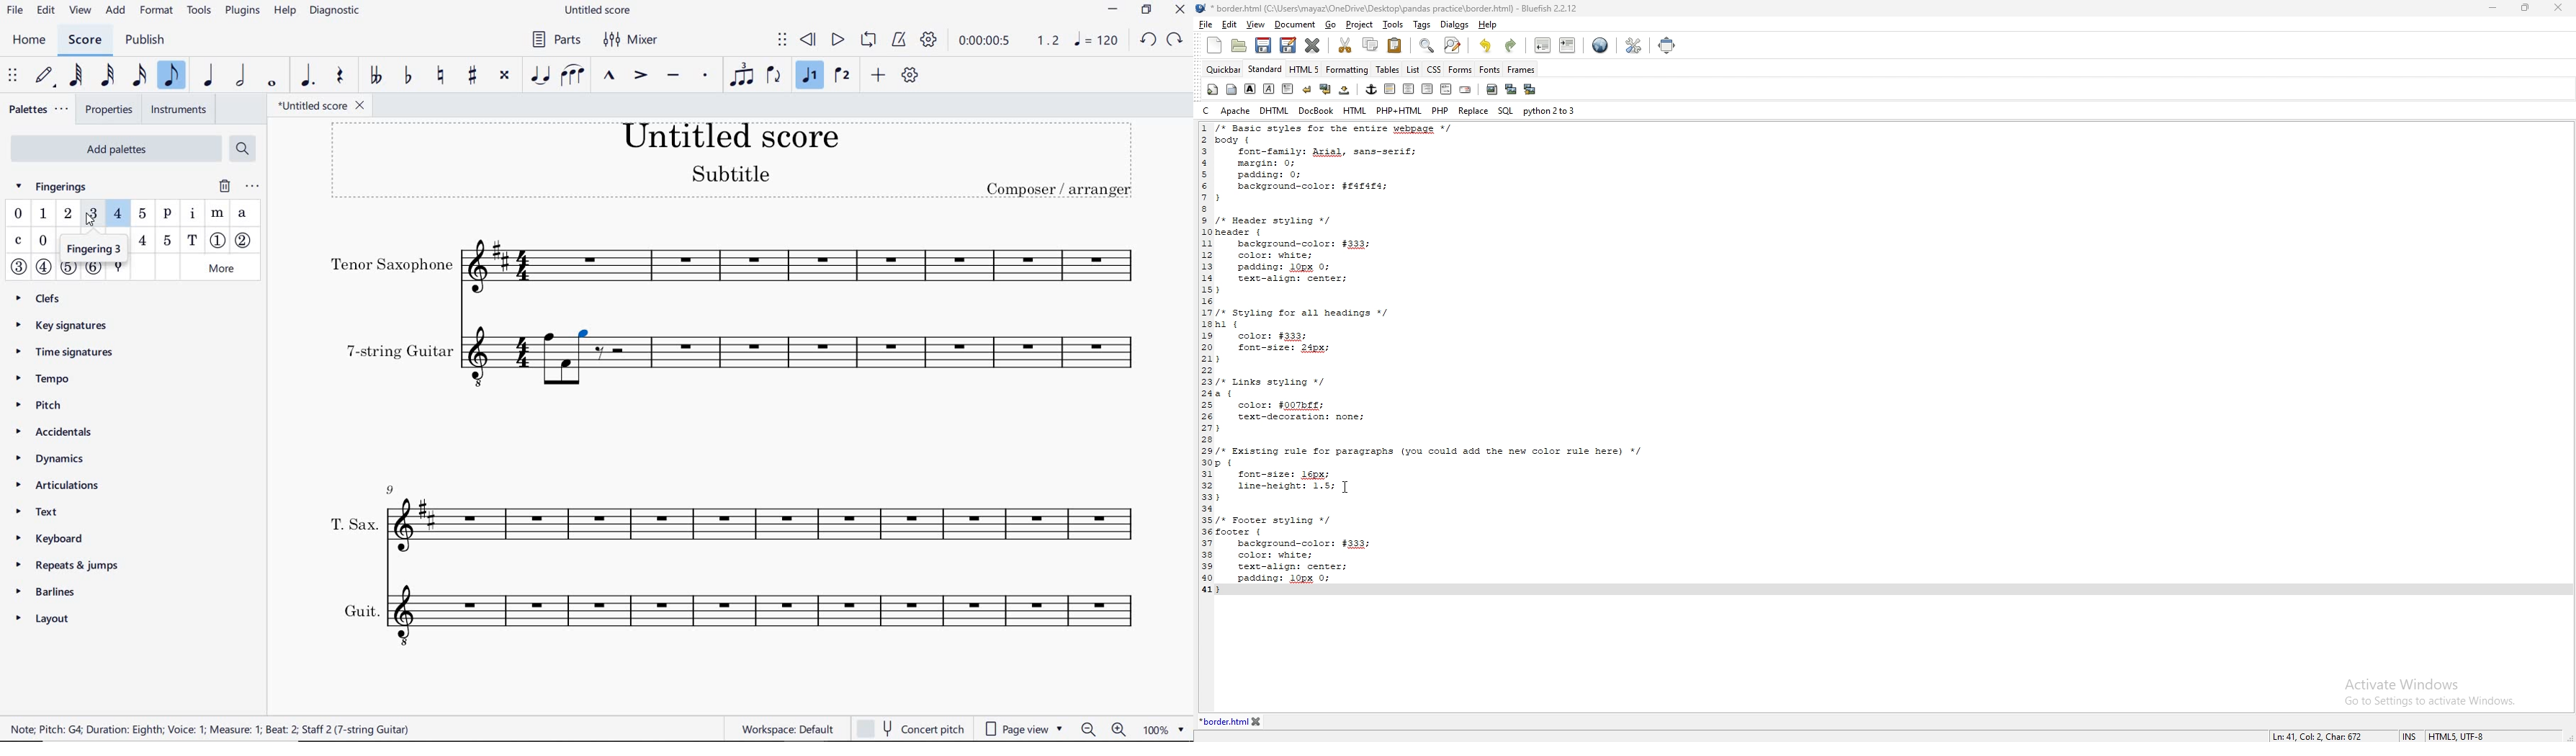  What do you see at coordinates (65, 434) in the screenshot?
I see `ACCIDENTALS` at bounding box center [65, 434].